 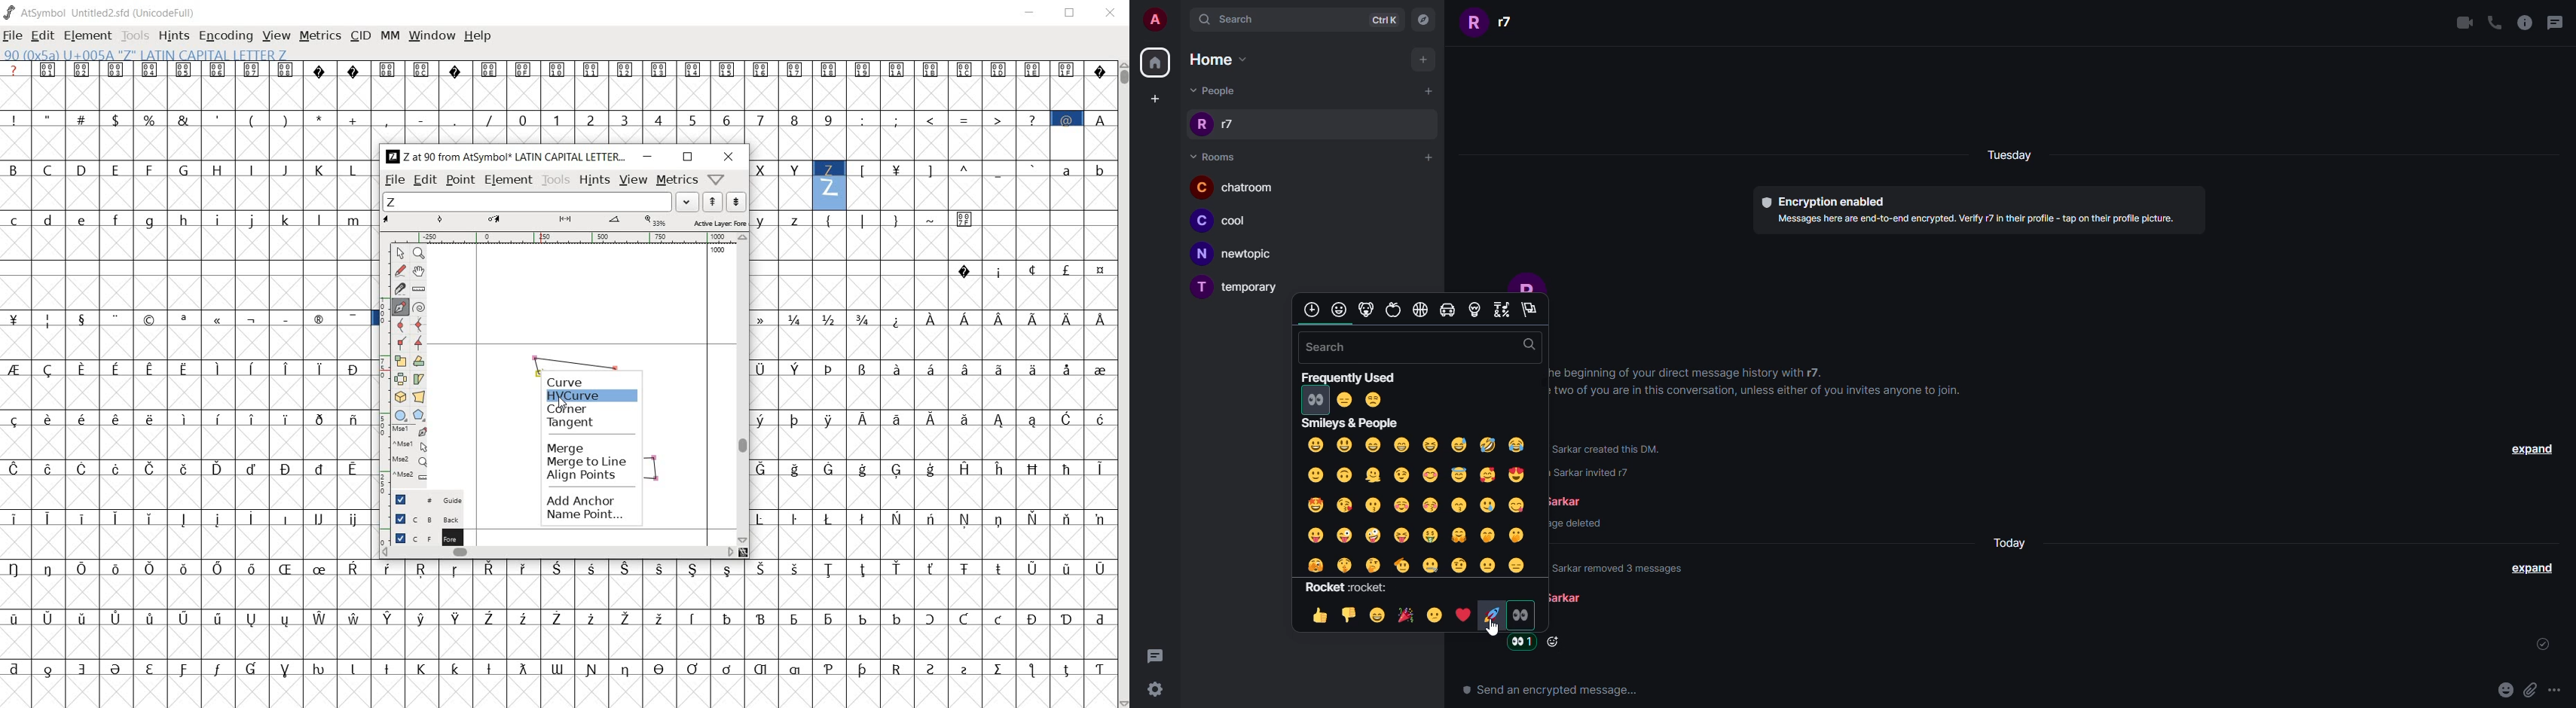 What do you see at coordinates (1072, 15) in the screenshot?
I see `restore down` at bounding box center [1072, 15].